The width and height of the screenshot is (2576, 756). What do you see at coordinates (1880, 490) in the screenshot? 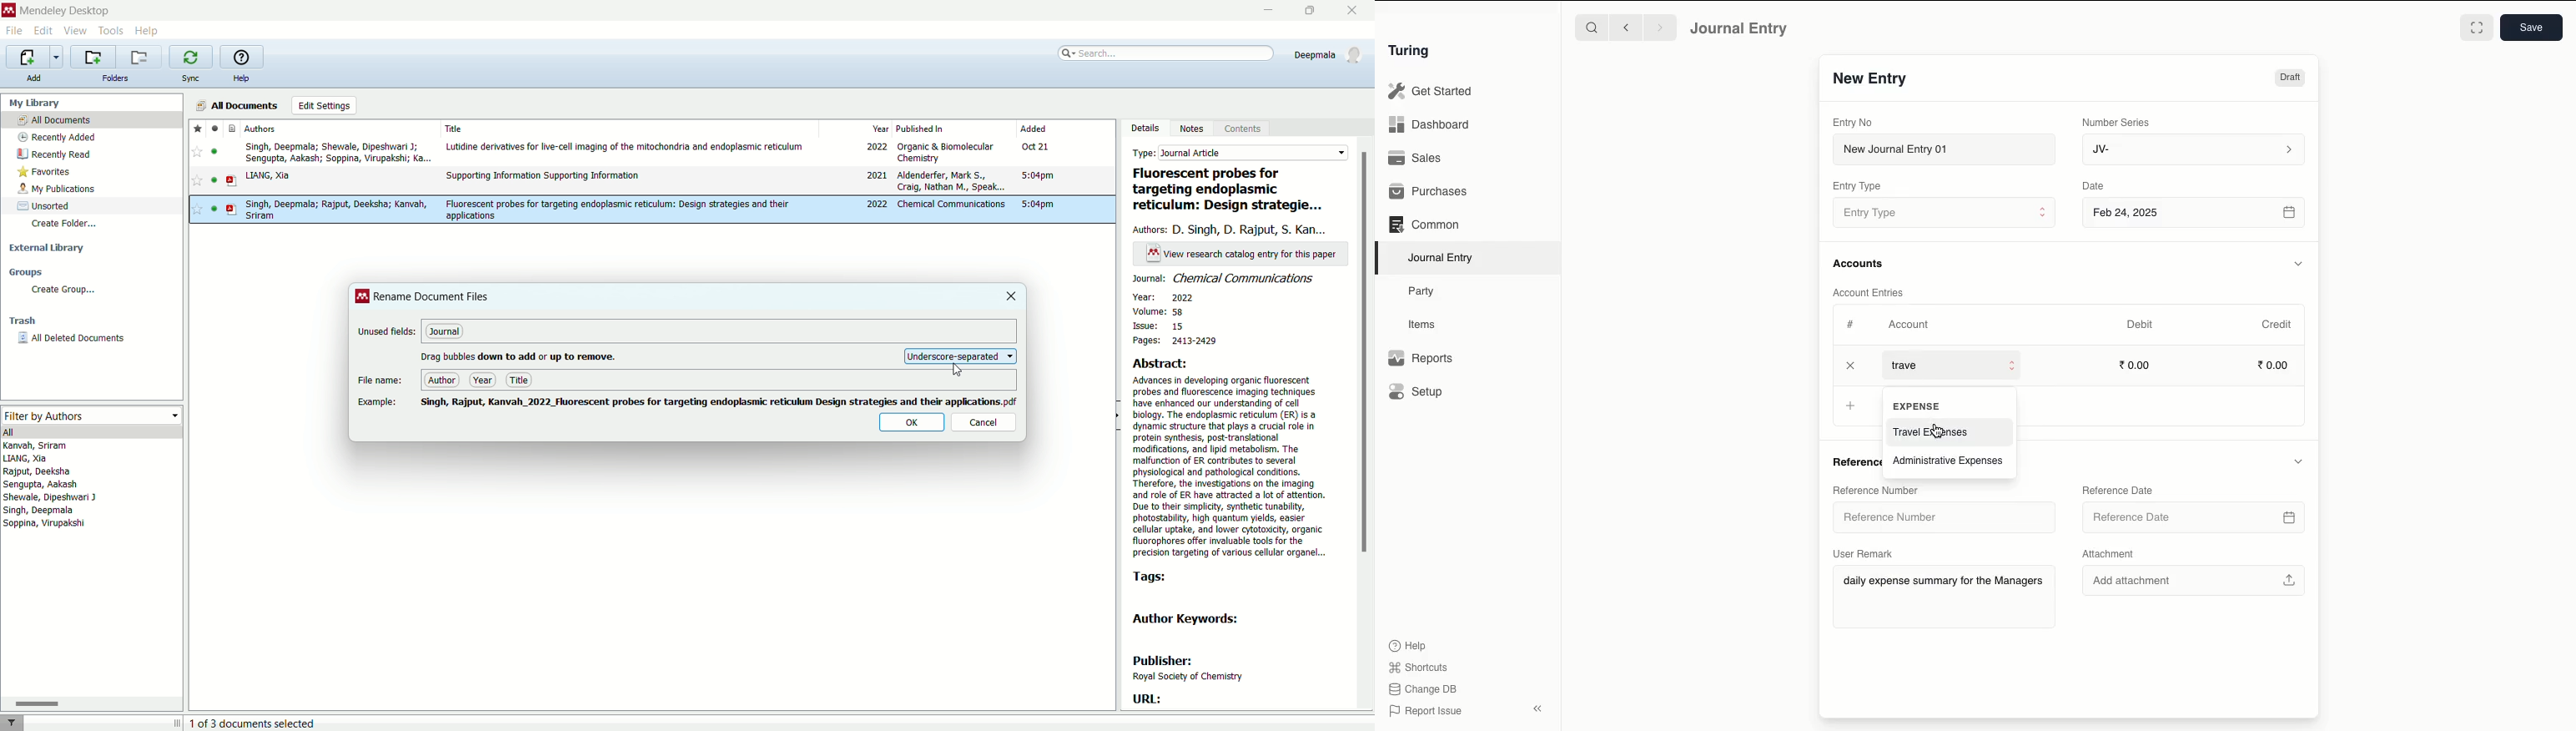
I see `Reference Number` at bounding box center [1880, 490].